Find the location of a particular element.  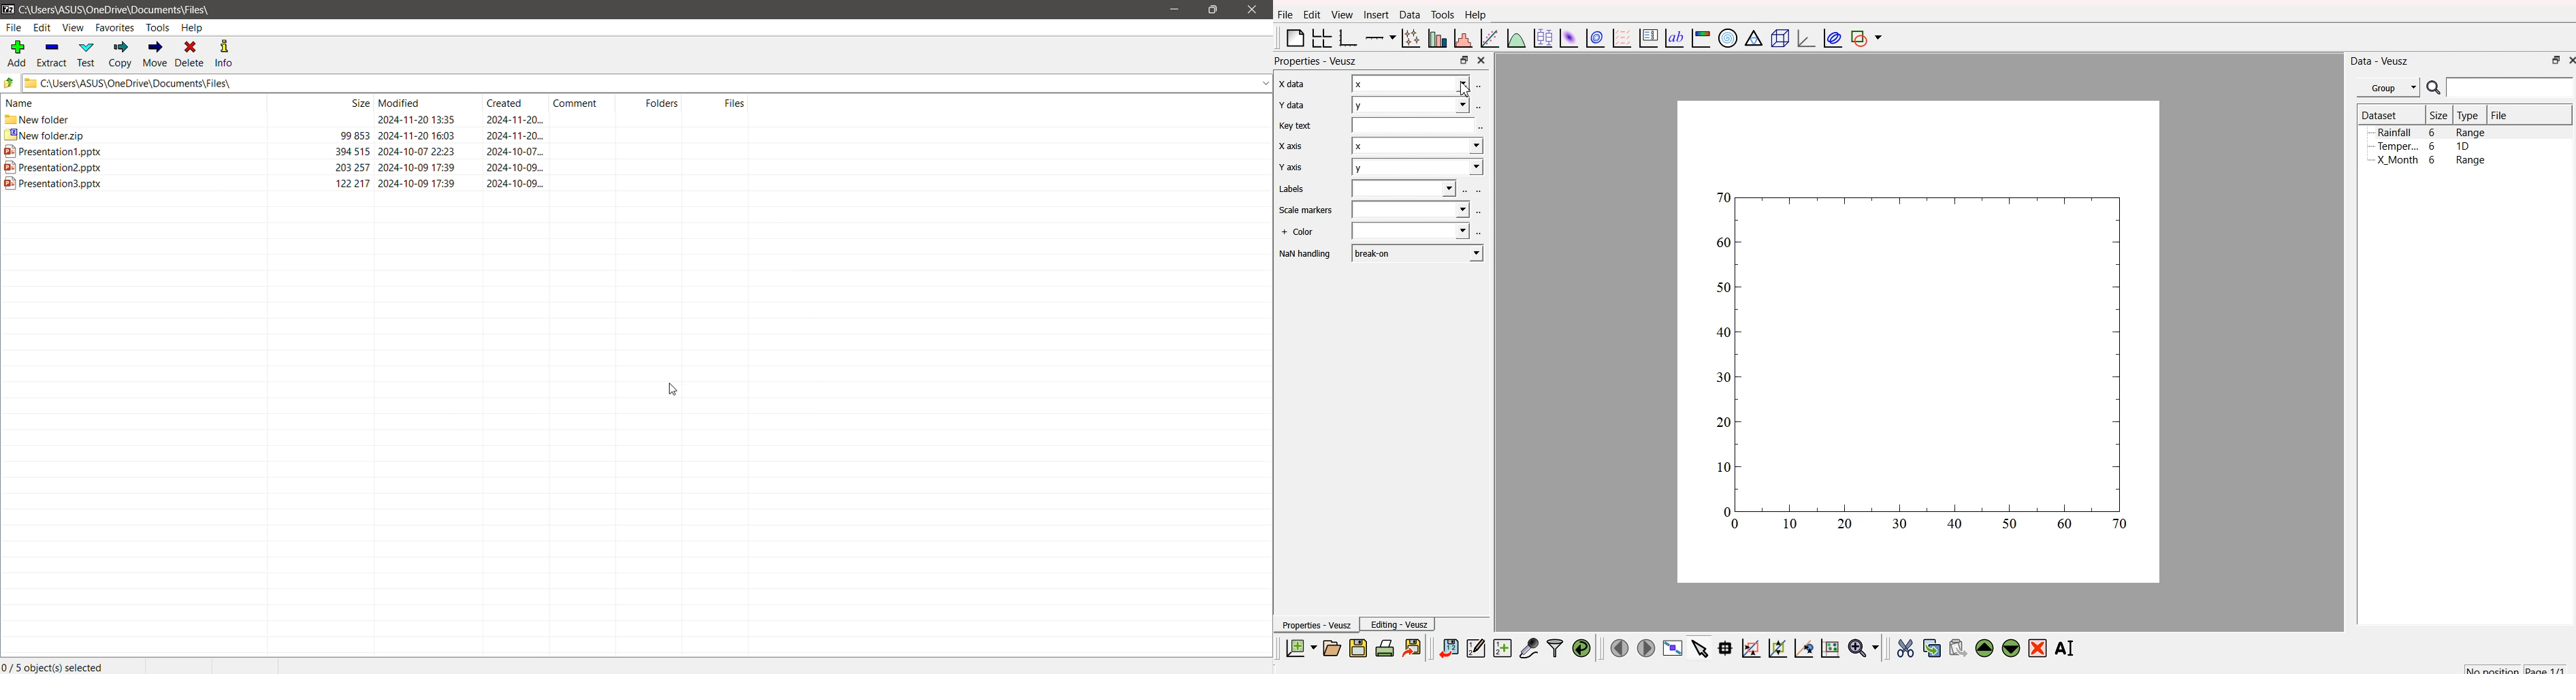

ppt 3 is located at coordinates (375, 183).